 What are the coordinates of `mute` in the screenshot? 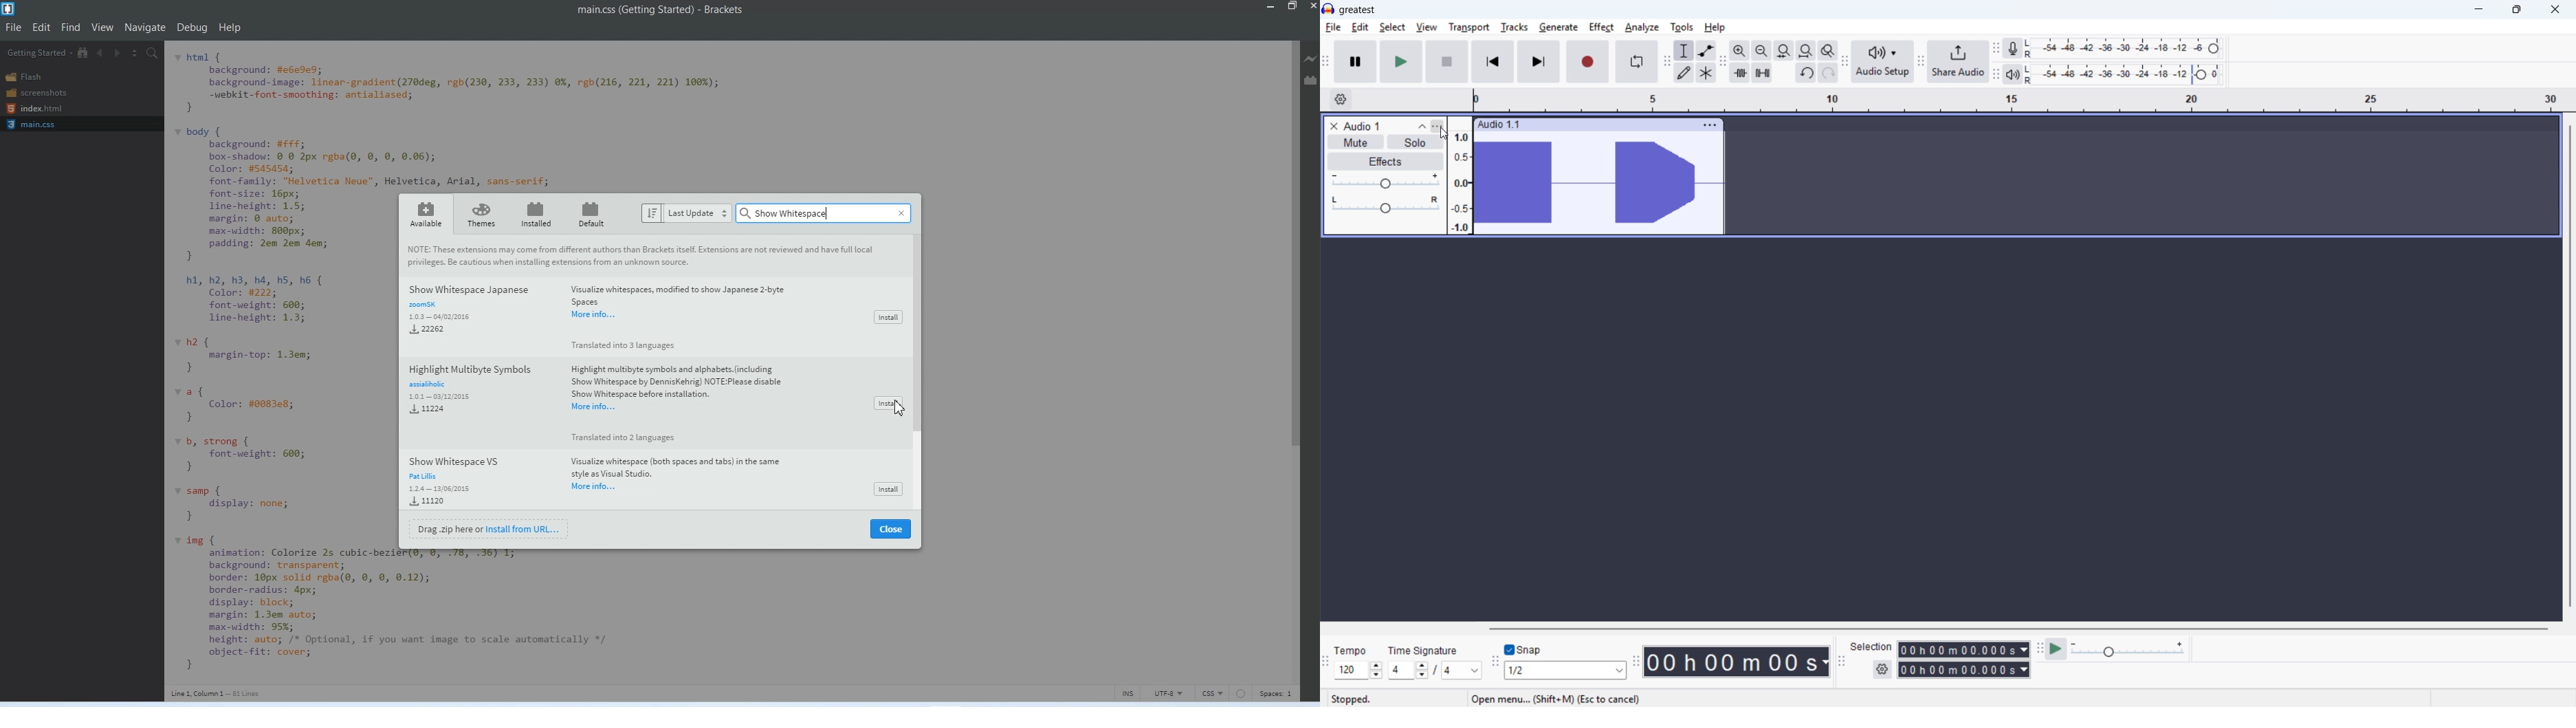 It's located at (1355, 142).